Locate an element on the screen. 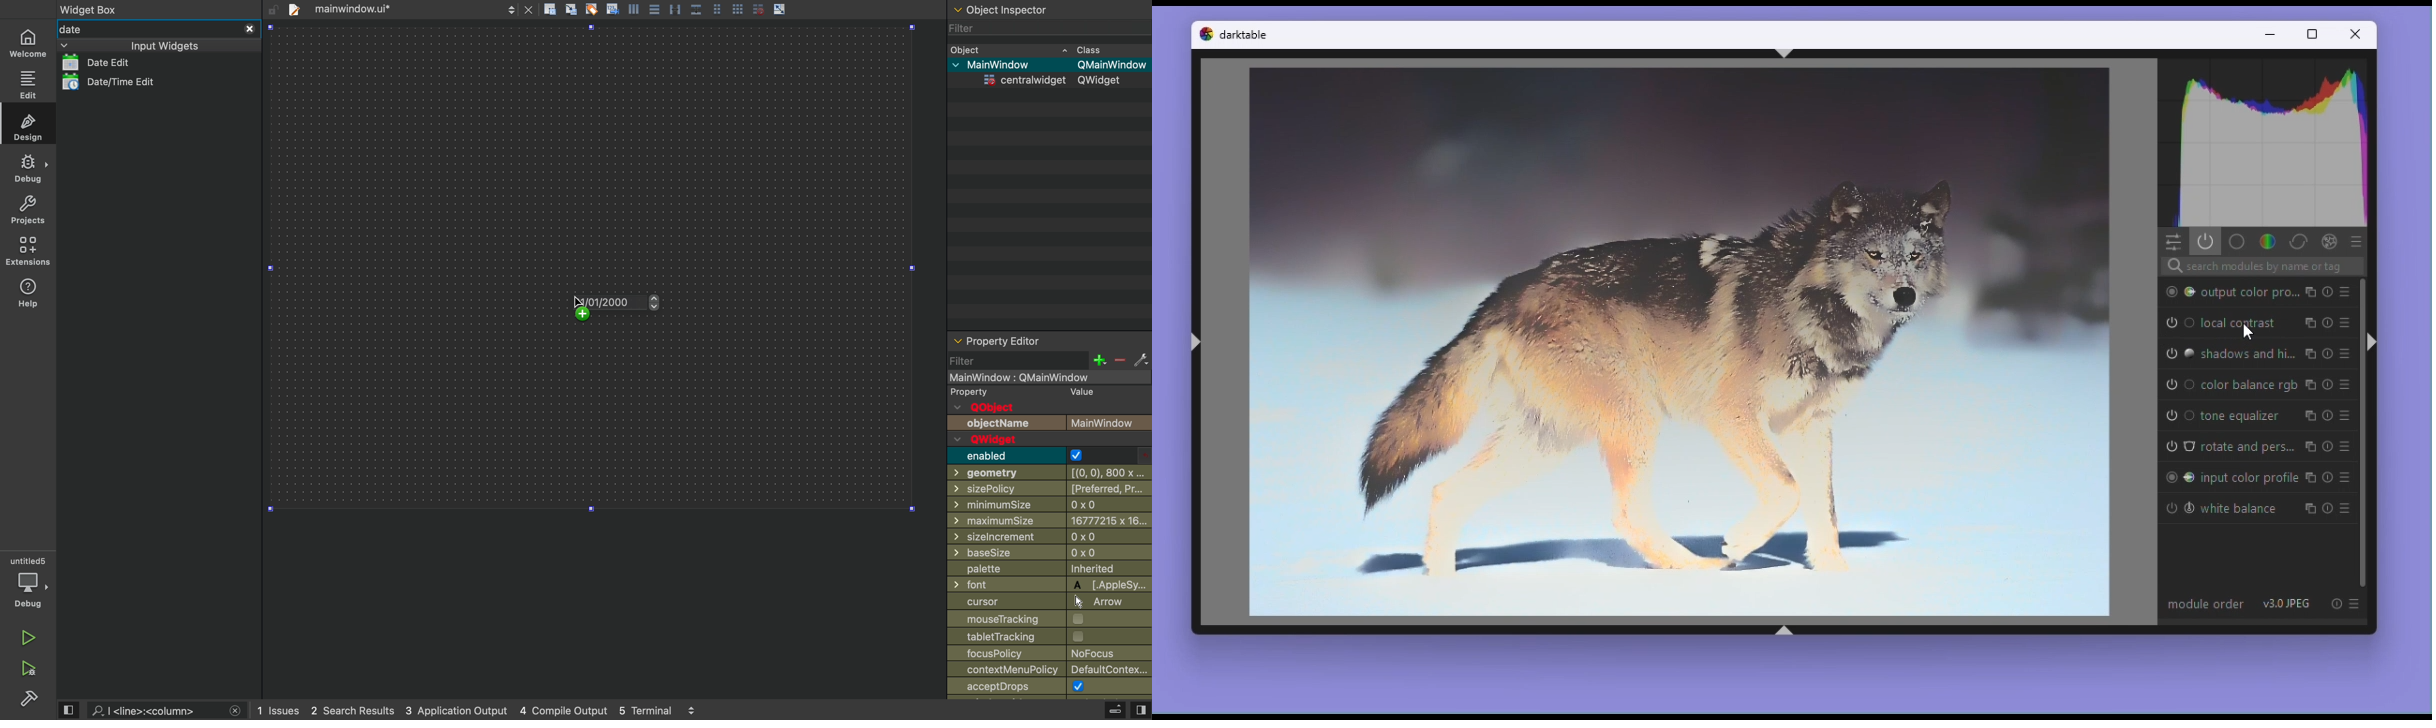  Effect is located at coordinates (2328, 242).